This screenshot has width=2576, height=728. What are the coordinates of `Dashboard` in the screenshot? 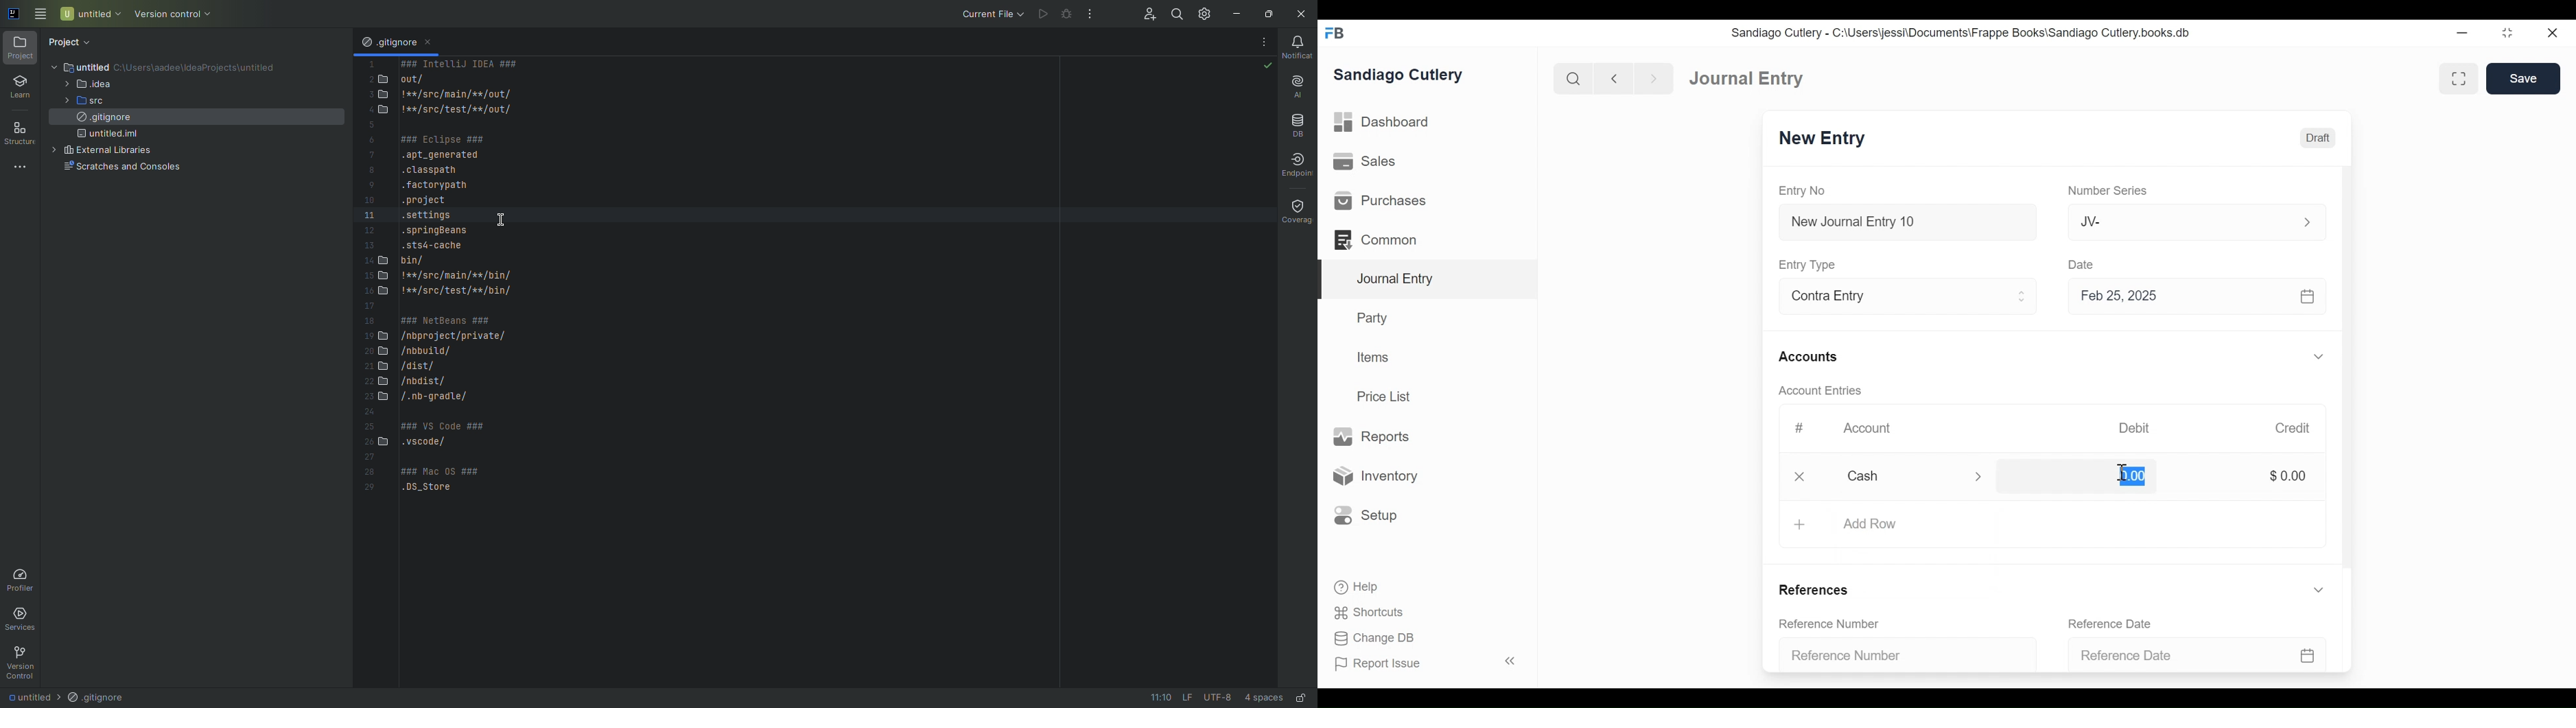 It's located at (1386, 124).